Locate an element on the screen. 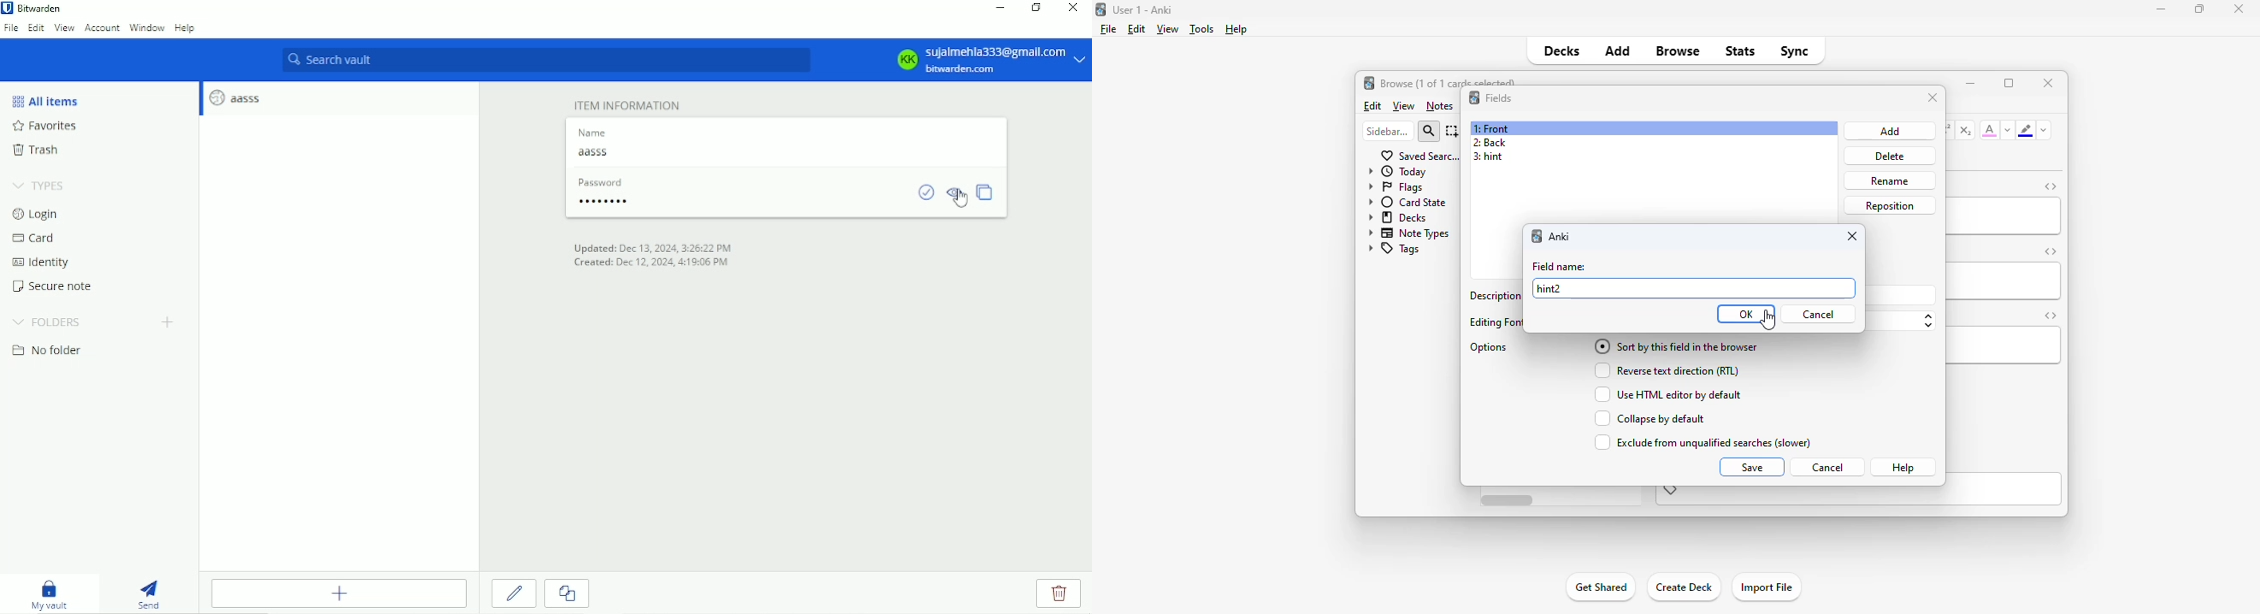  file is located at coordinates (1108, 29).